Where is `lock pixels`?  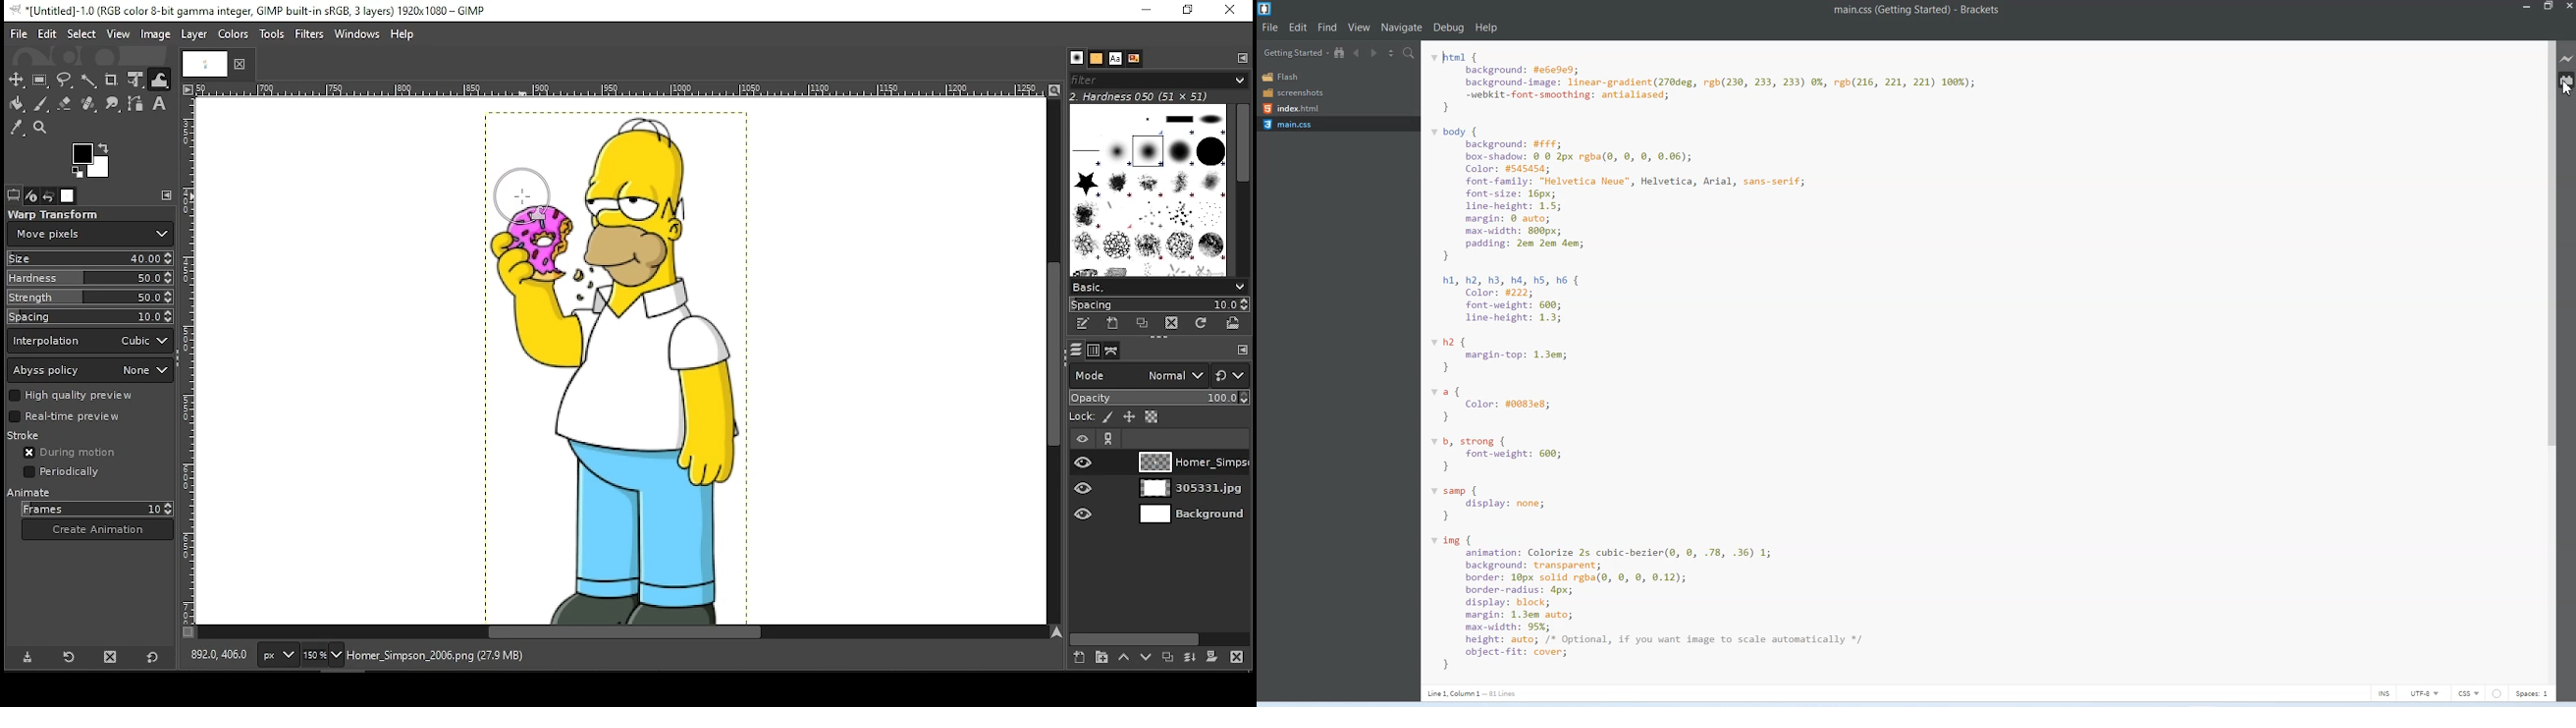 lock pixels is located at coordinates (1108, 417).